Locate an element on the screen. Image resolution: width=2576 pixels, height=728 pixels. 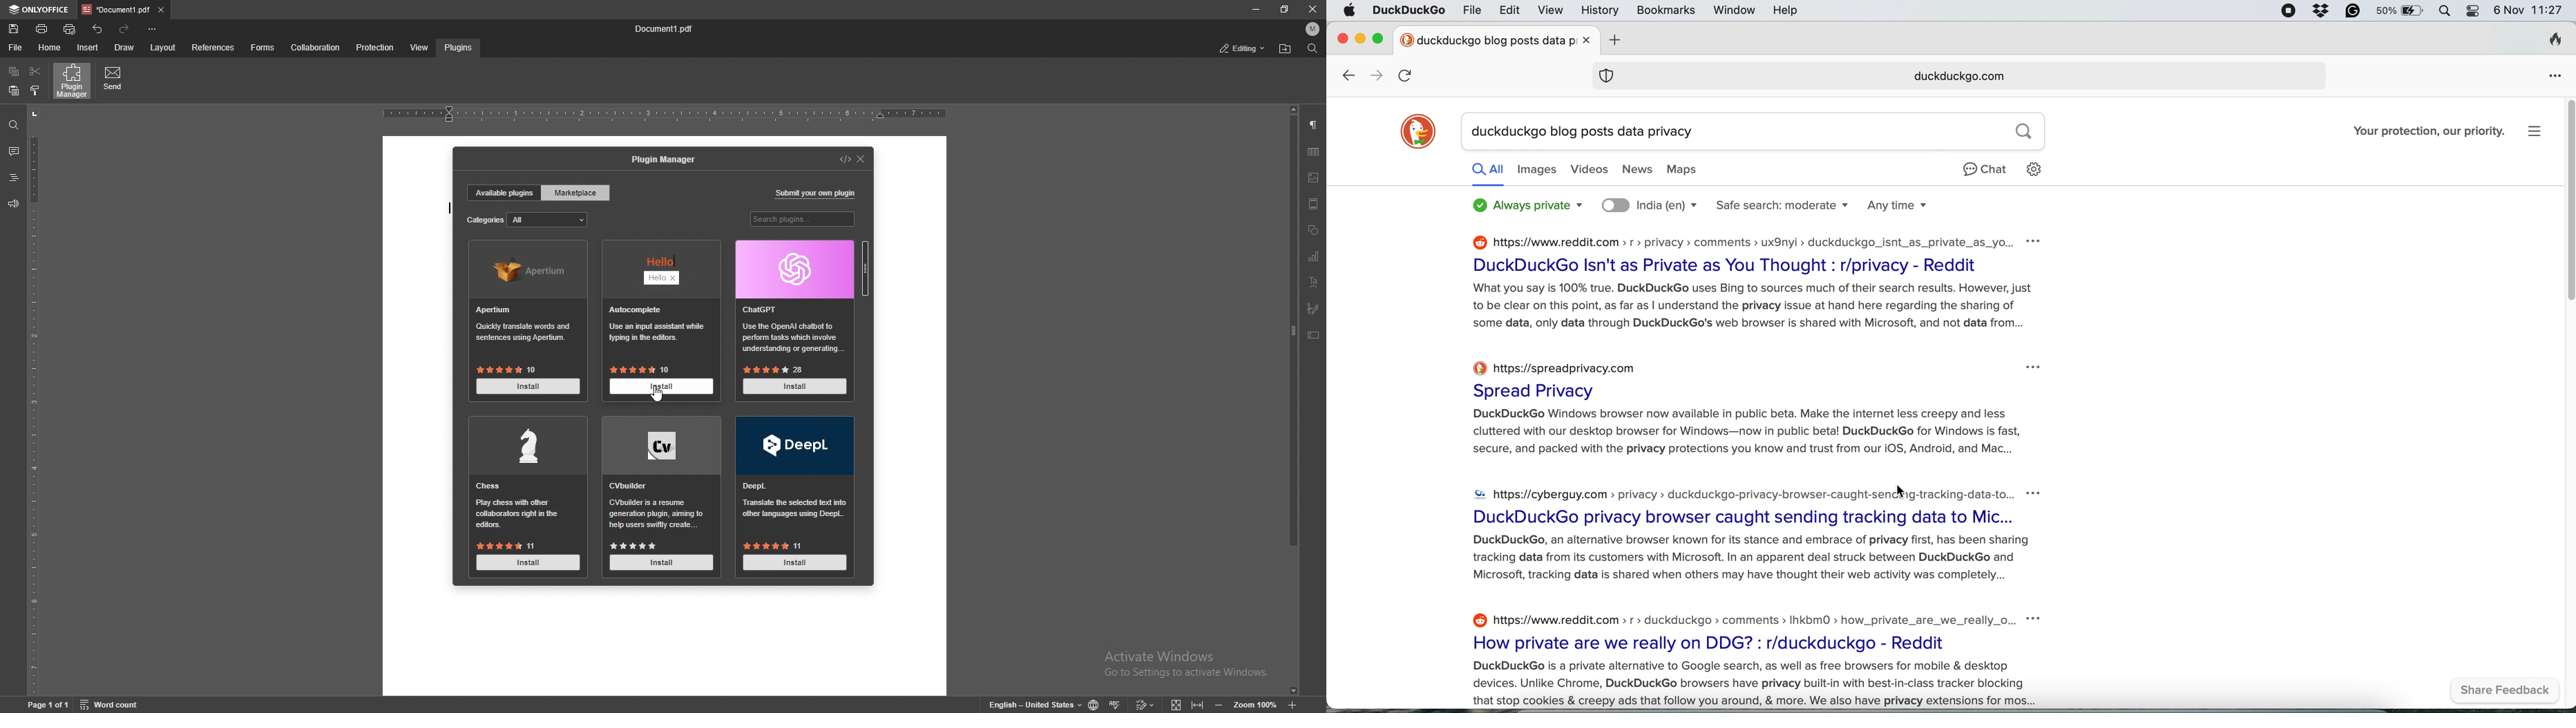
close is located at coordinates (1342, 39).